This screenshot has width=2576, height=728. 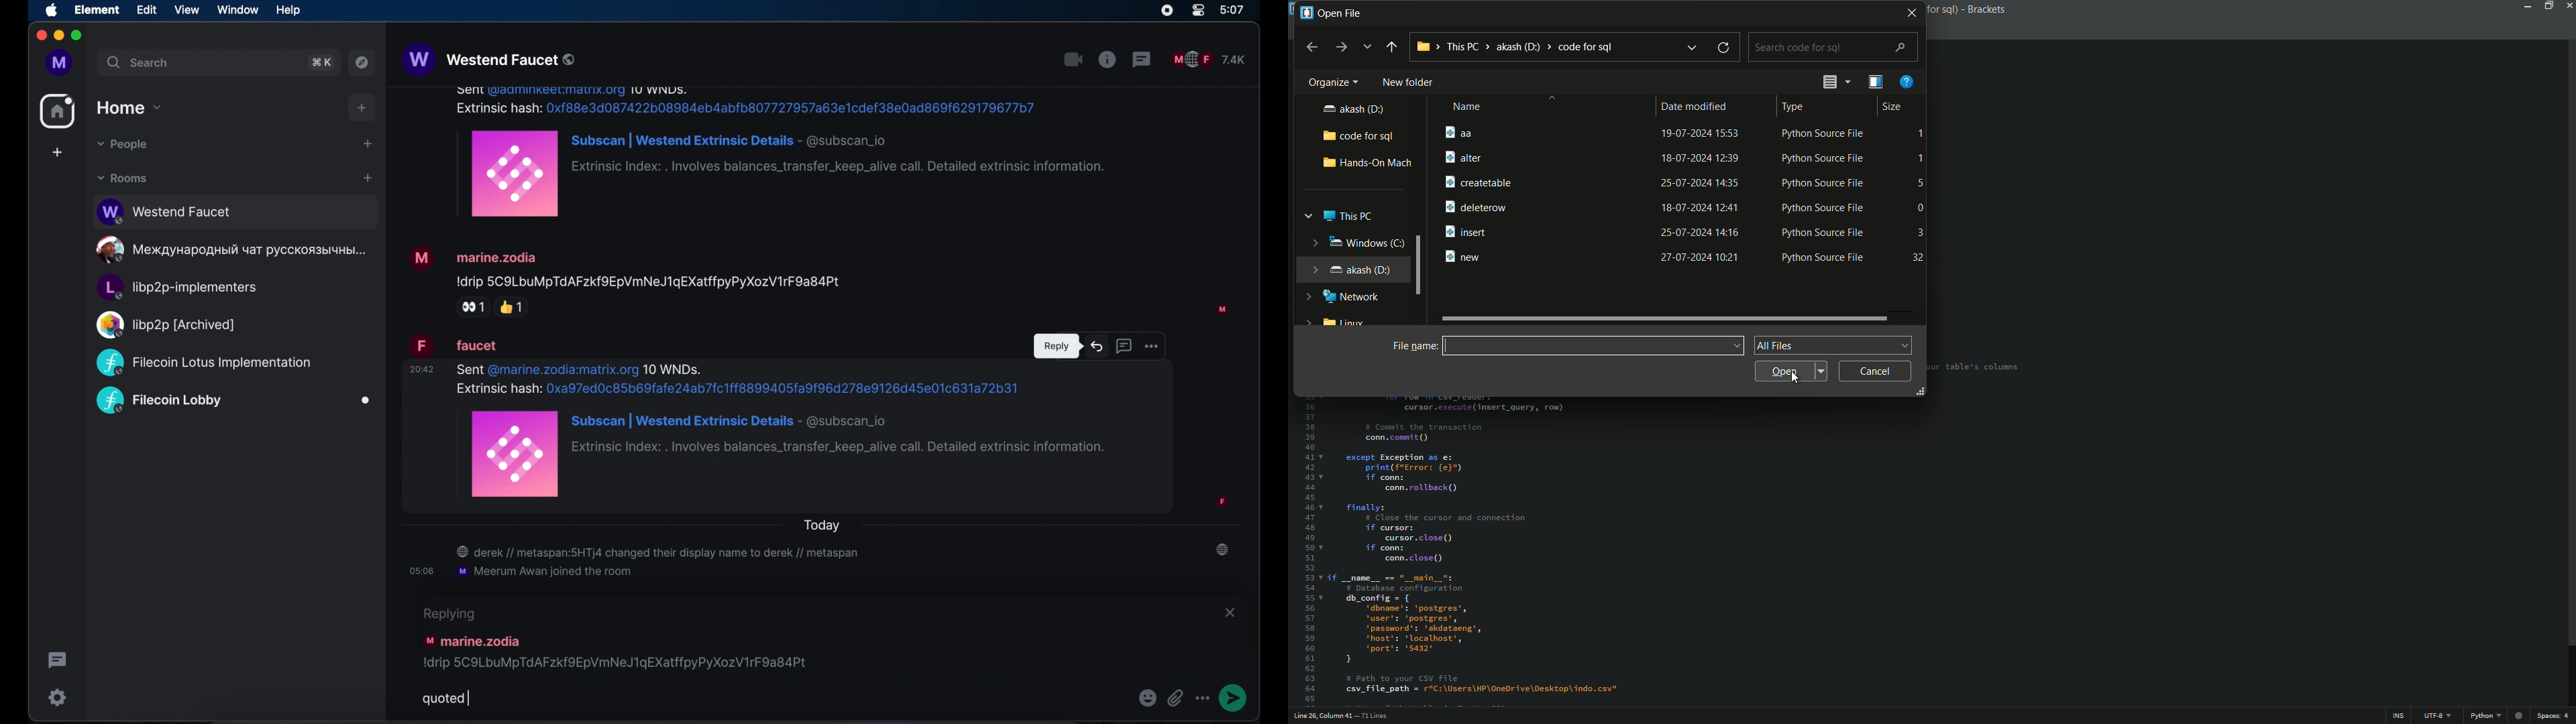 I want to click on help, so click(x=288, y=10).